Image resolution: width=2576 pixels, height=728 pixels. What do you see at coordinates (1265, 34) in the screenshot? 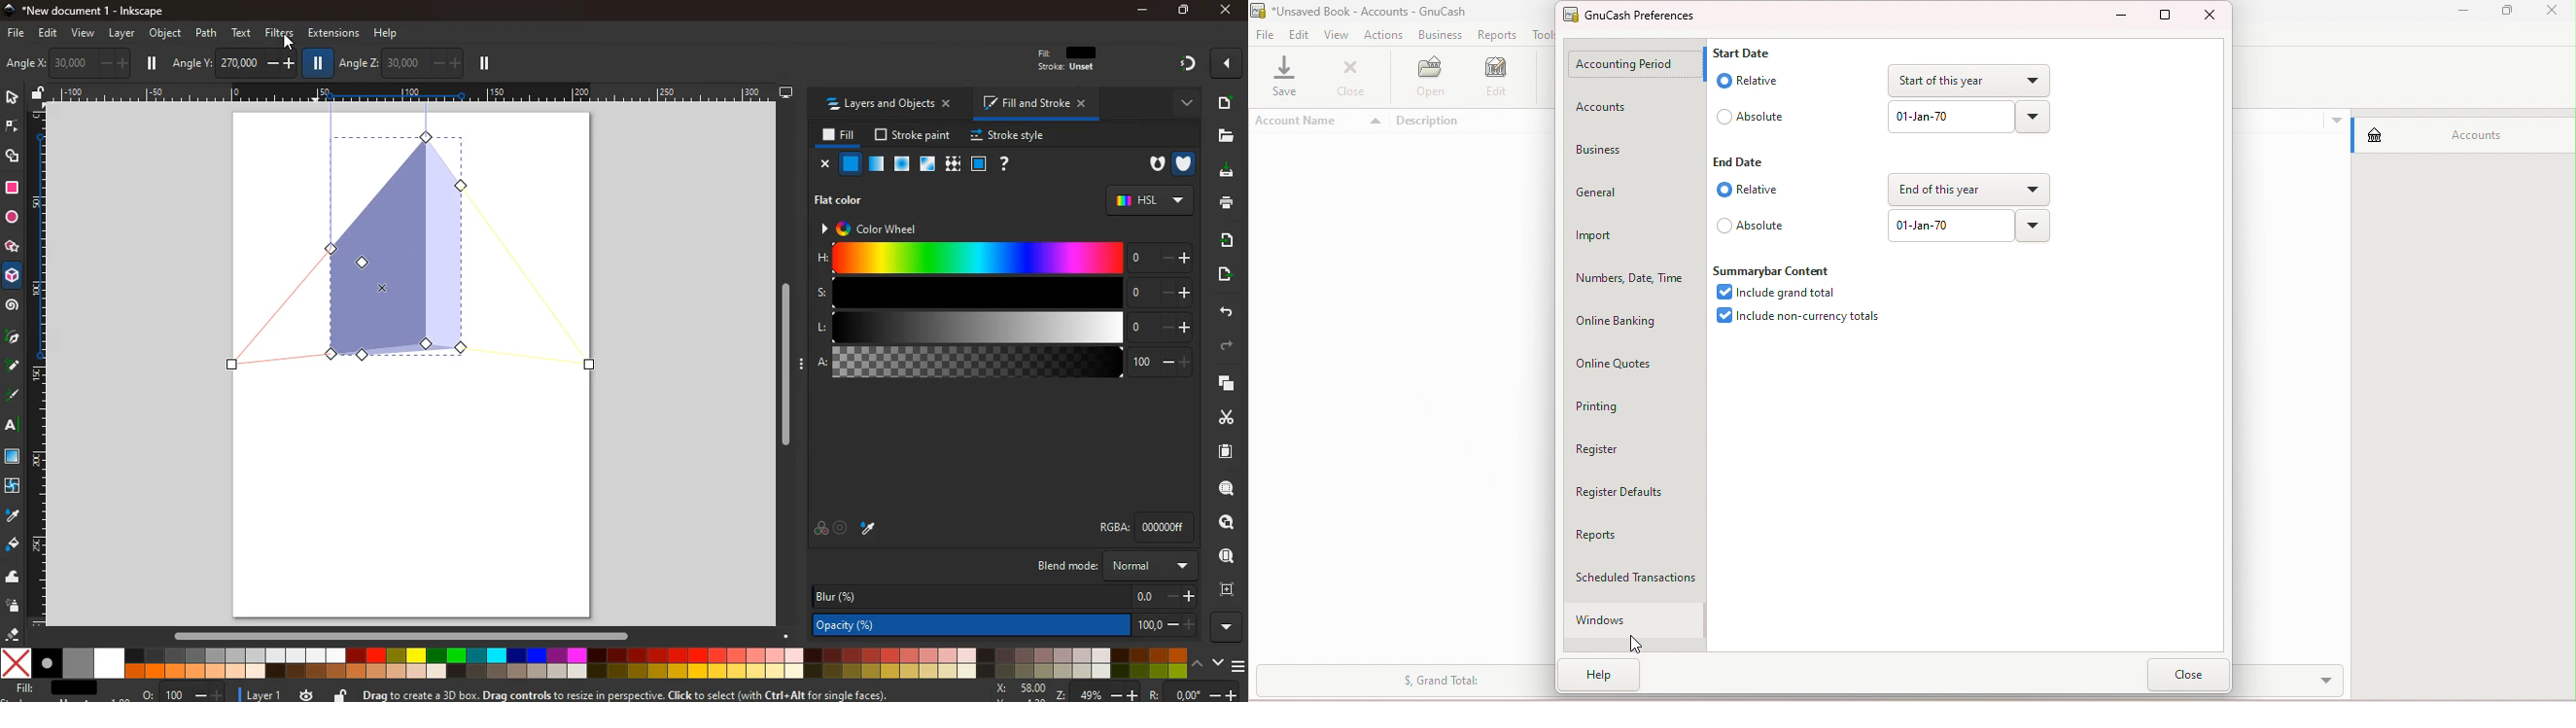
I see `File` at bounding box center [1265, 34].